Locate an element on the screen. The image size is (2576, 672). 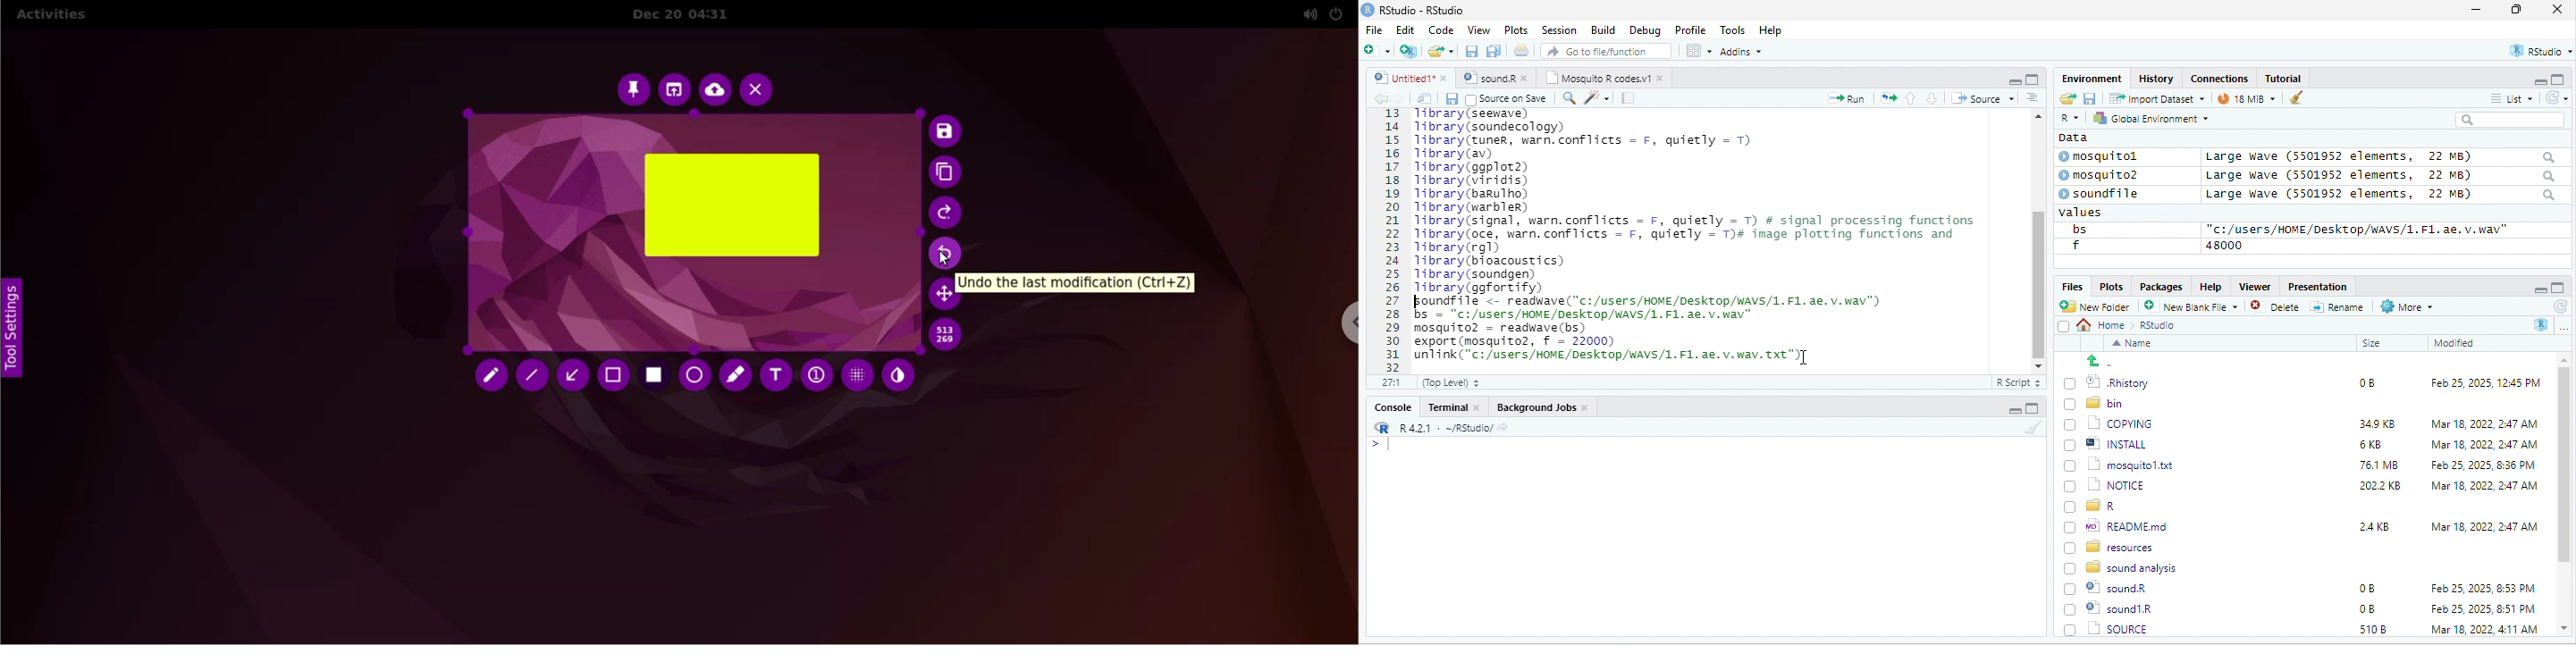
brush is located at coordinates (2292, 99).